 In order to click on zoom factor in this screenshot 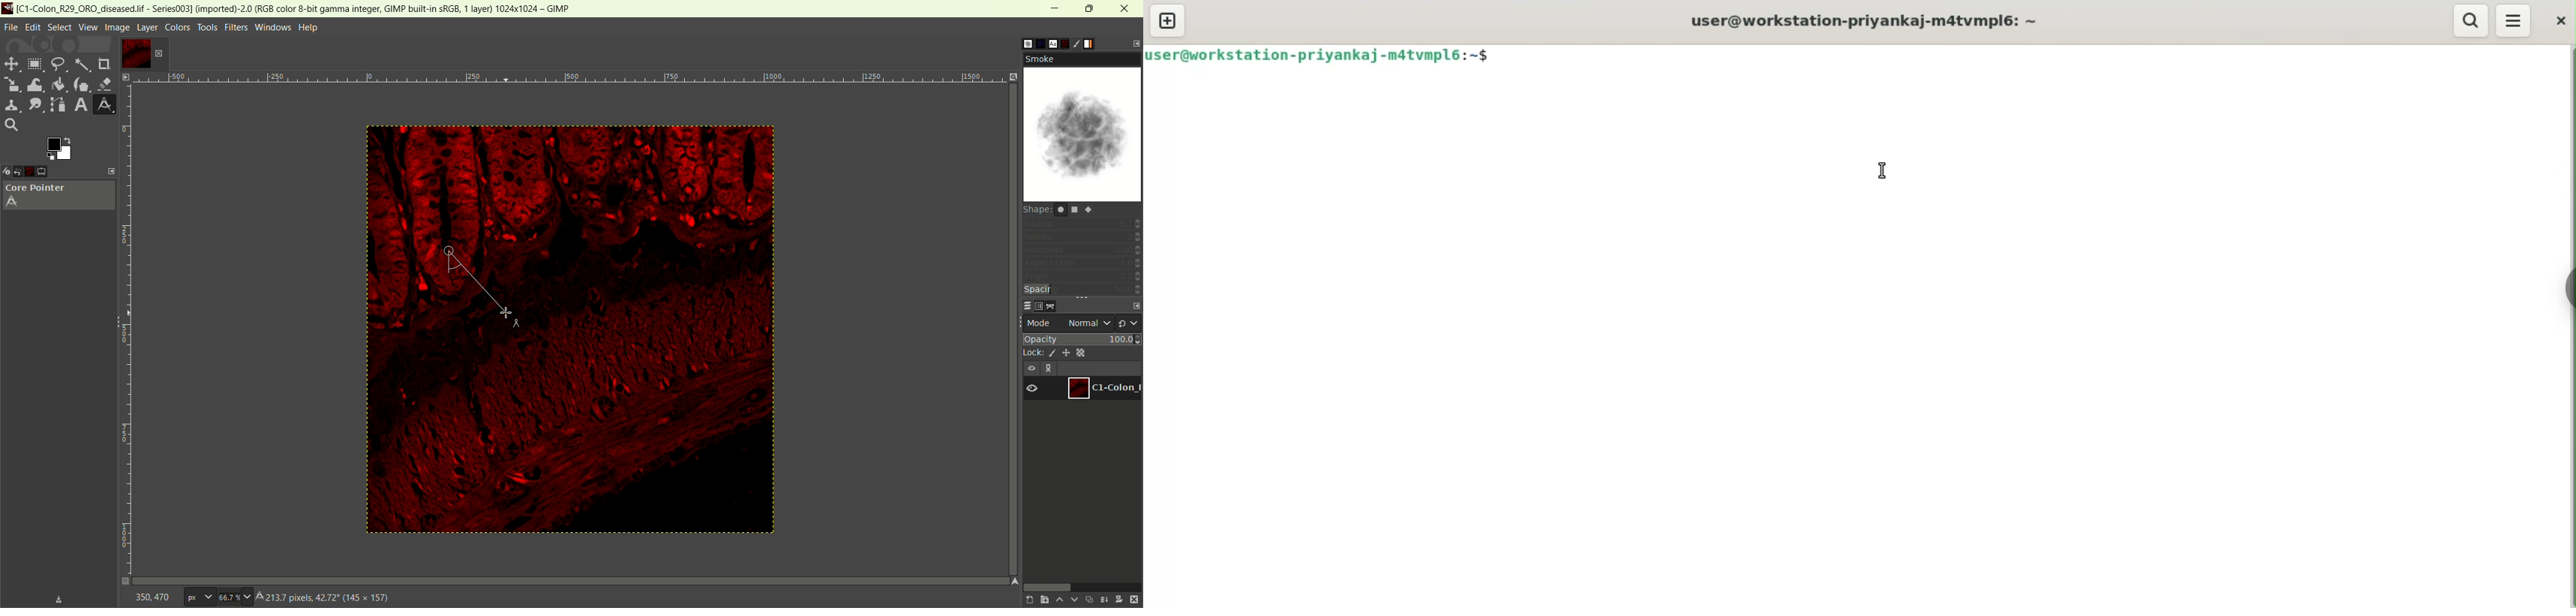, I will do `click(587, 81)`.